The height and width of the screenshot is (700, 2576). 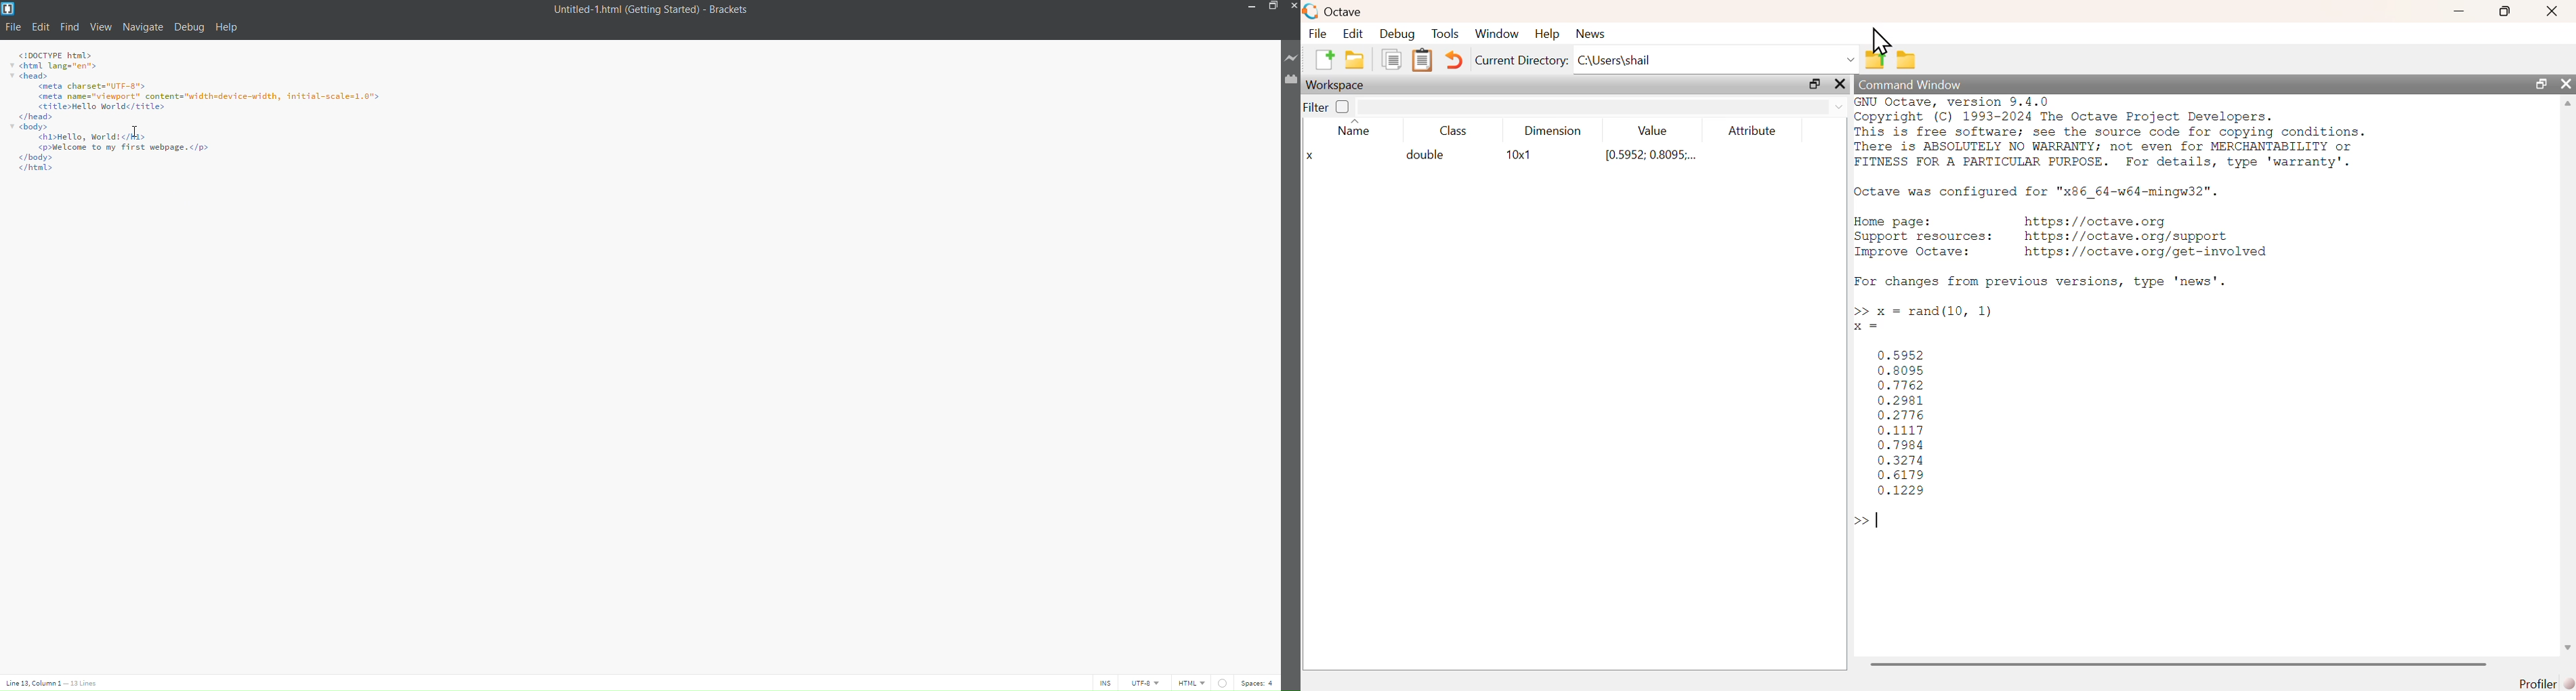 I want to click on ins, so click(x=1105, y=683).